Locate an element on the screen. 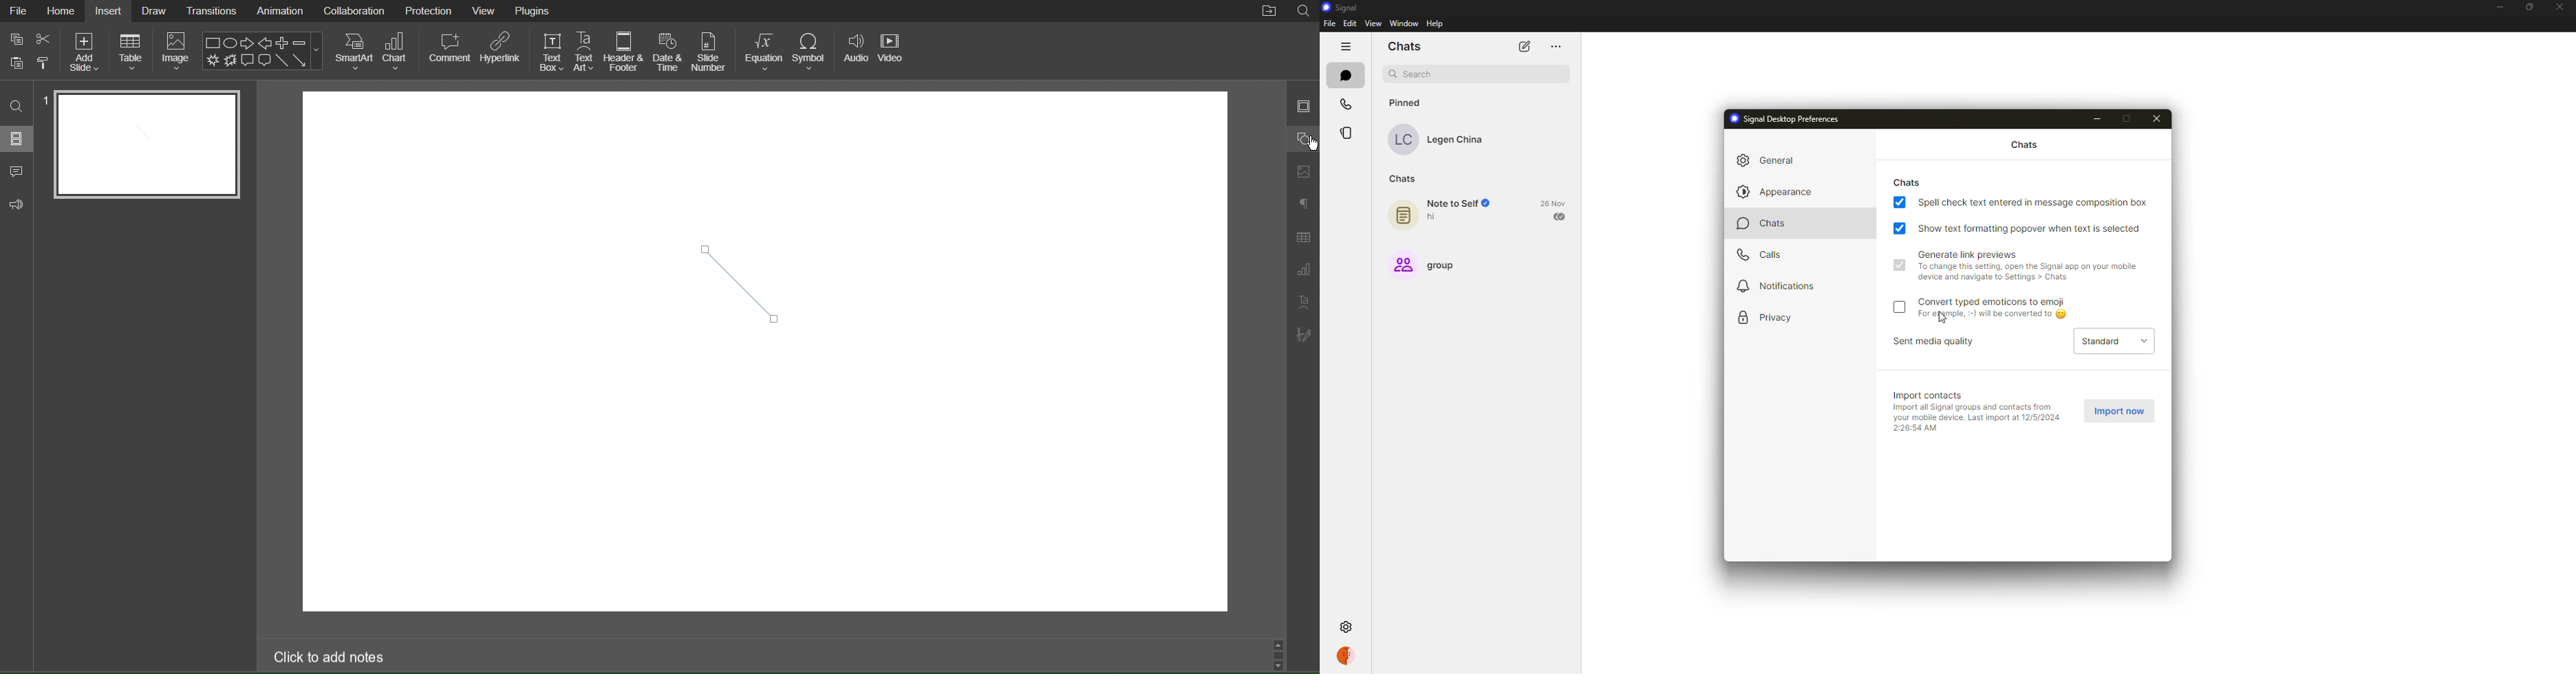 The height and width of the screenshot is (700, 2576). chats is located at coordinates (1345, 75).